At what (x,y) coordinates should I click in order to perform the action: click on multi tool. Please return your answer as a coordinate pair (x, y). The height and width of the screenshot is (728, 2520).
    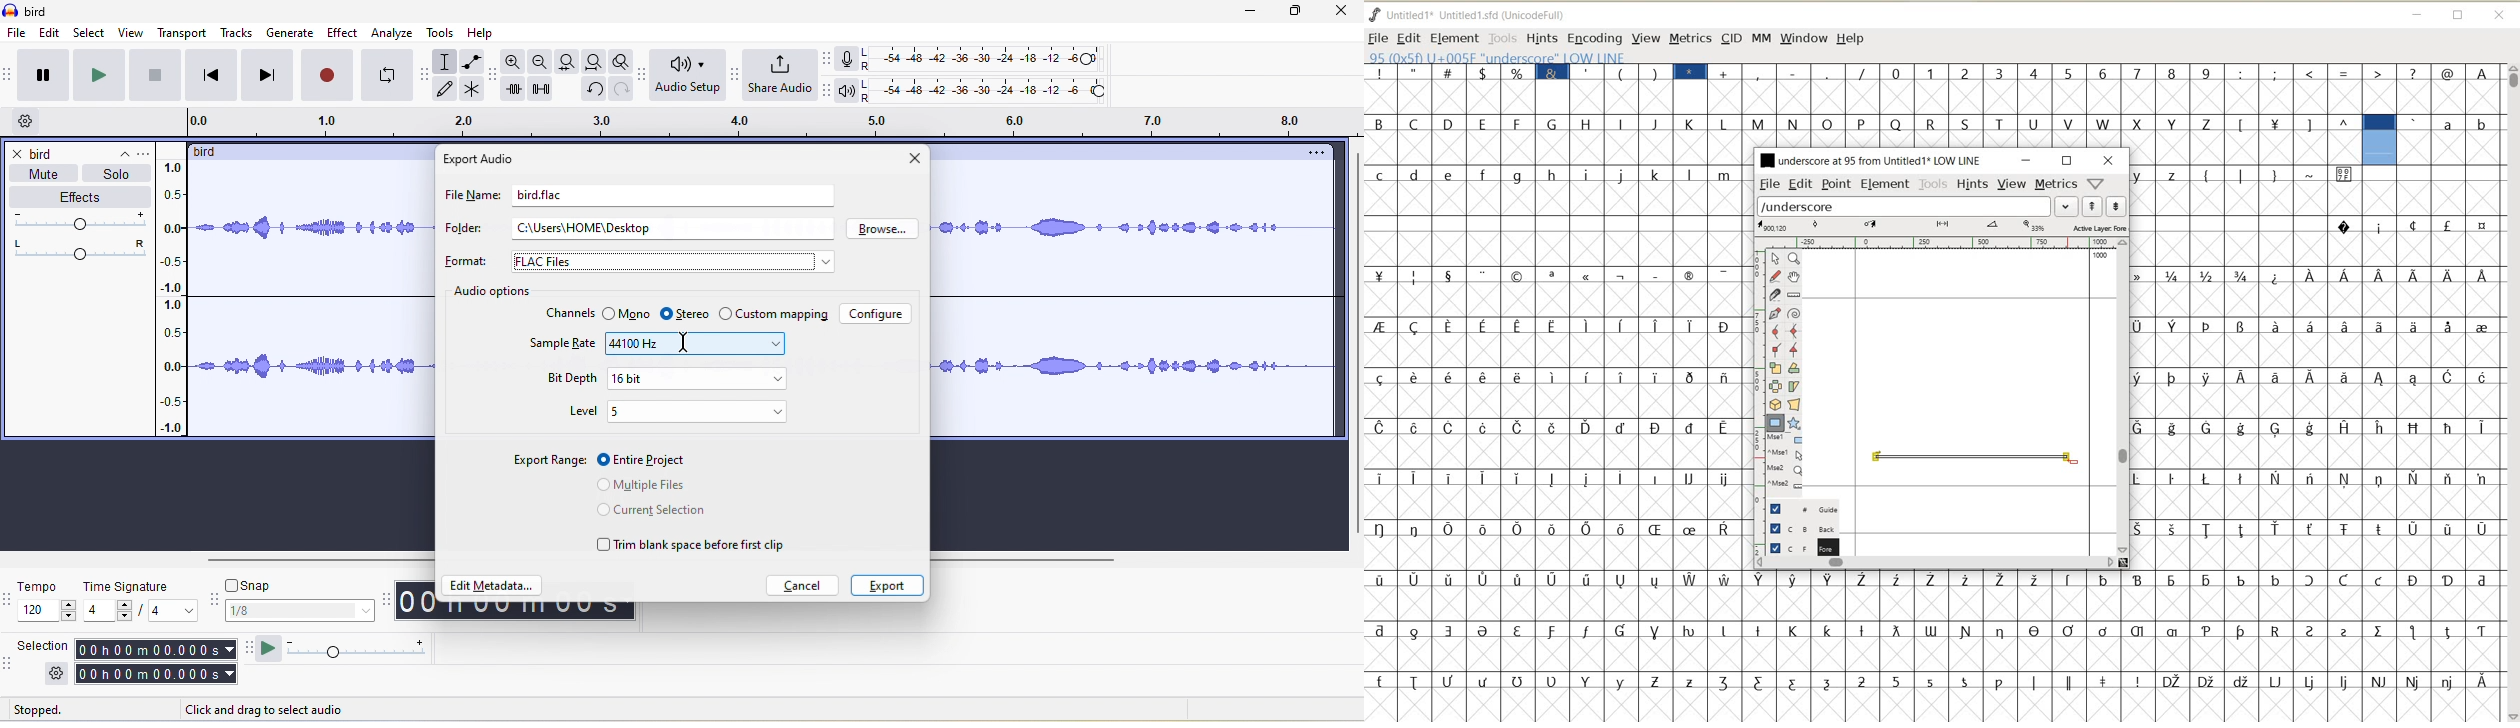
    Looking at the image, I should click on (474, 91).